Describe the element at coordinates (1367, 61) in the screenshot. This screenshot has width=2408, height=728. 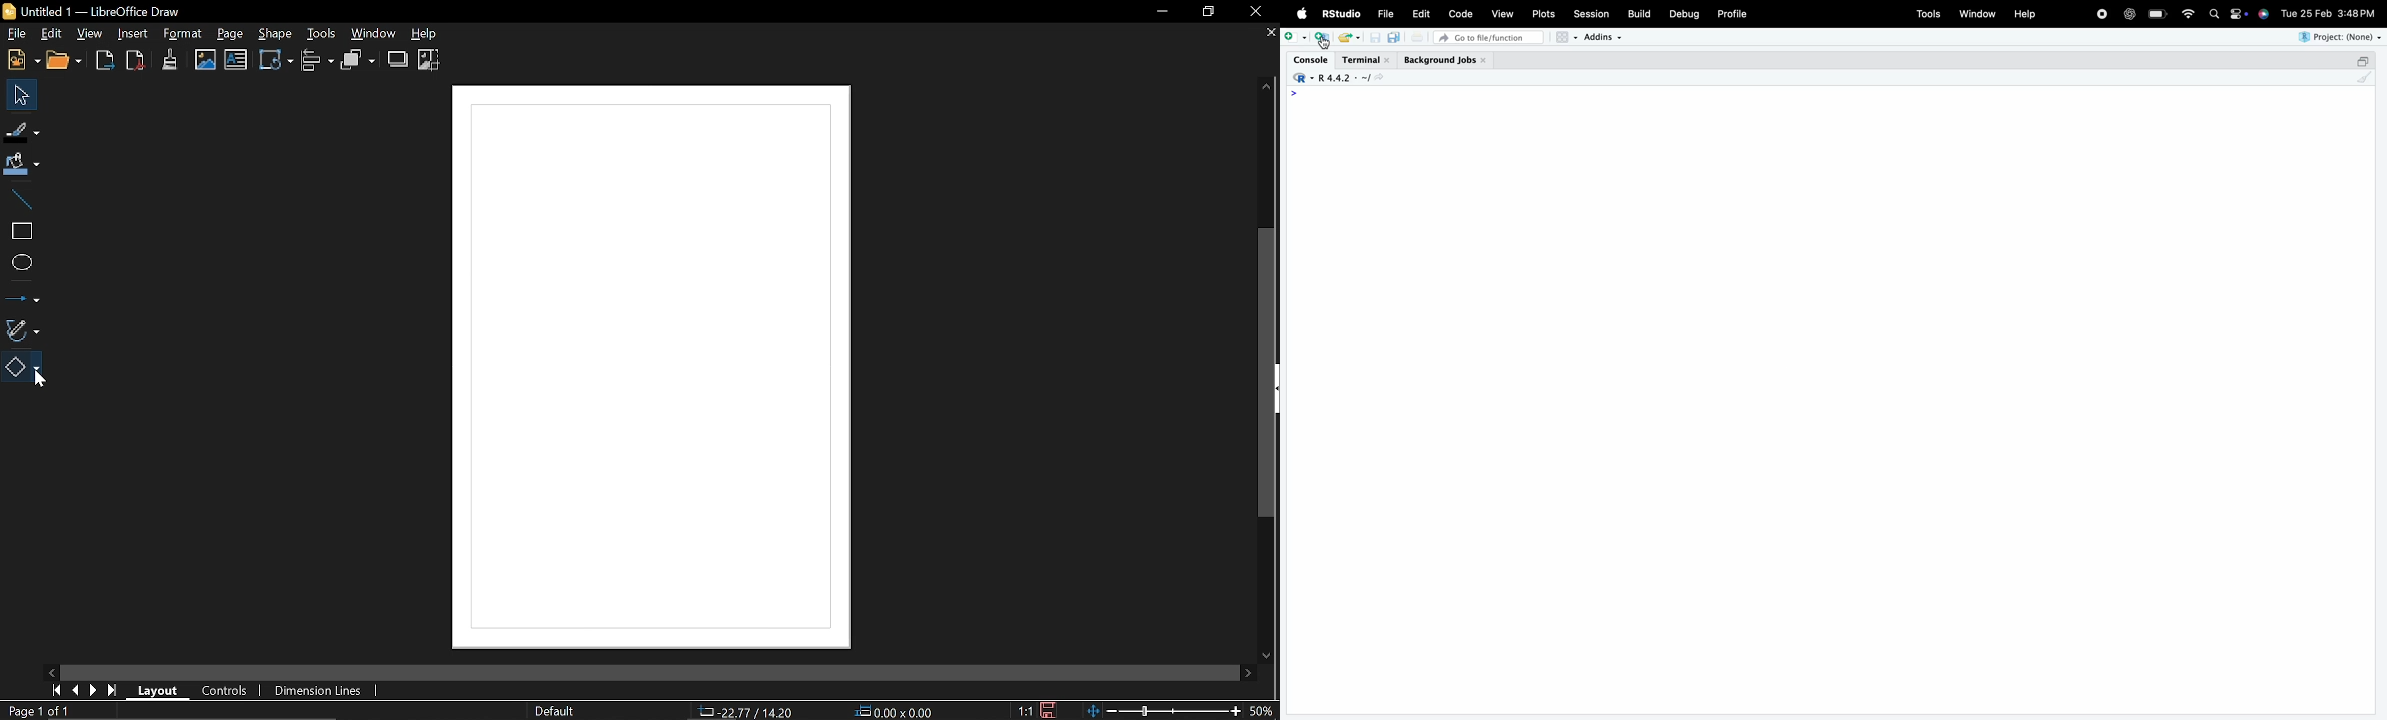
I see `Terminal` at that location.